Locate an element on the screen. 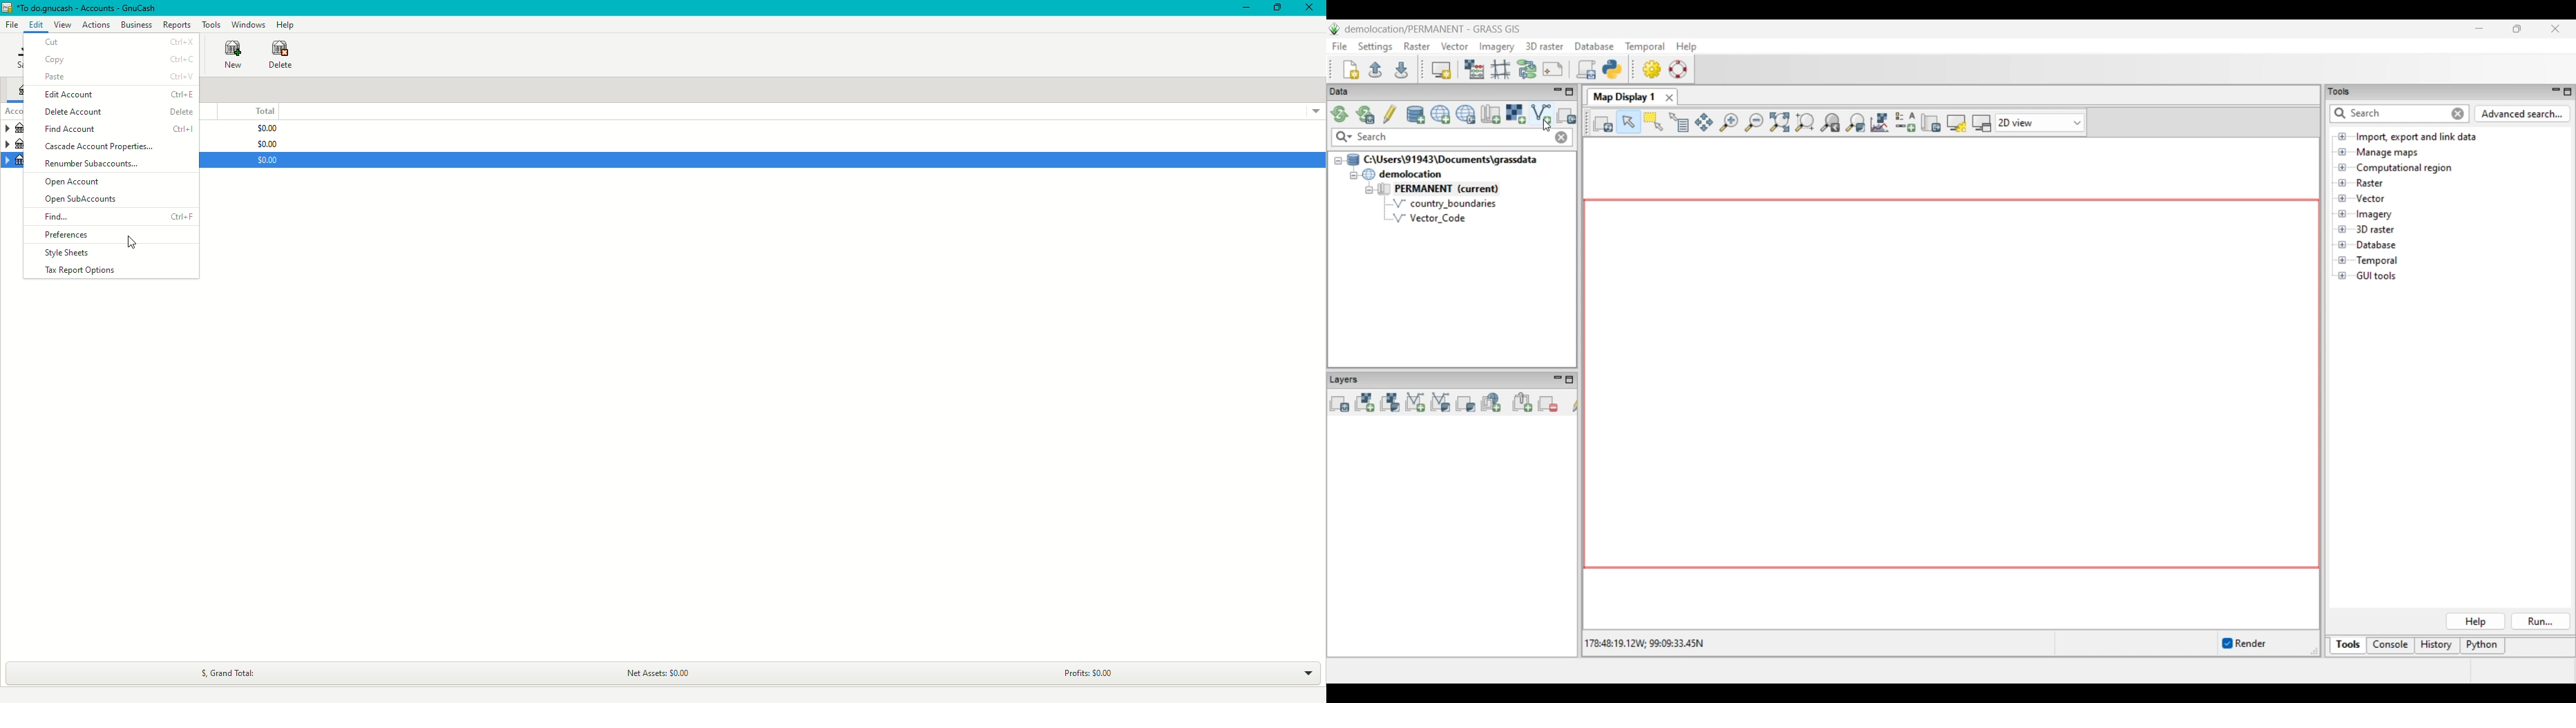  Tools is located at coordinates (211, 23).